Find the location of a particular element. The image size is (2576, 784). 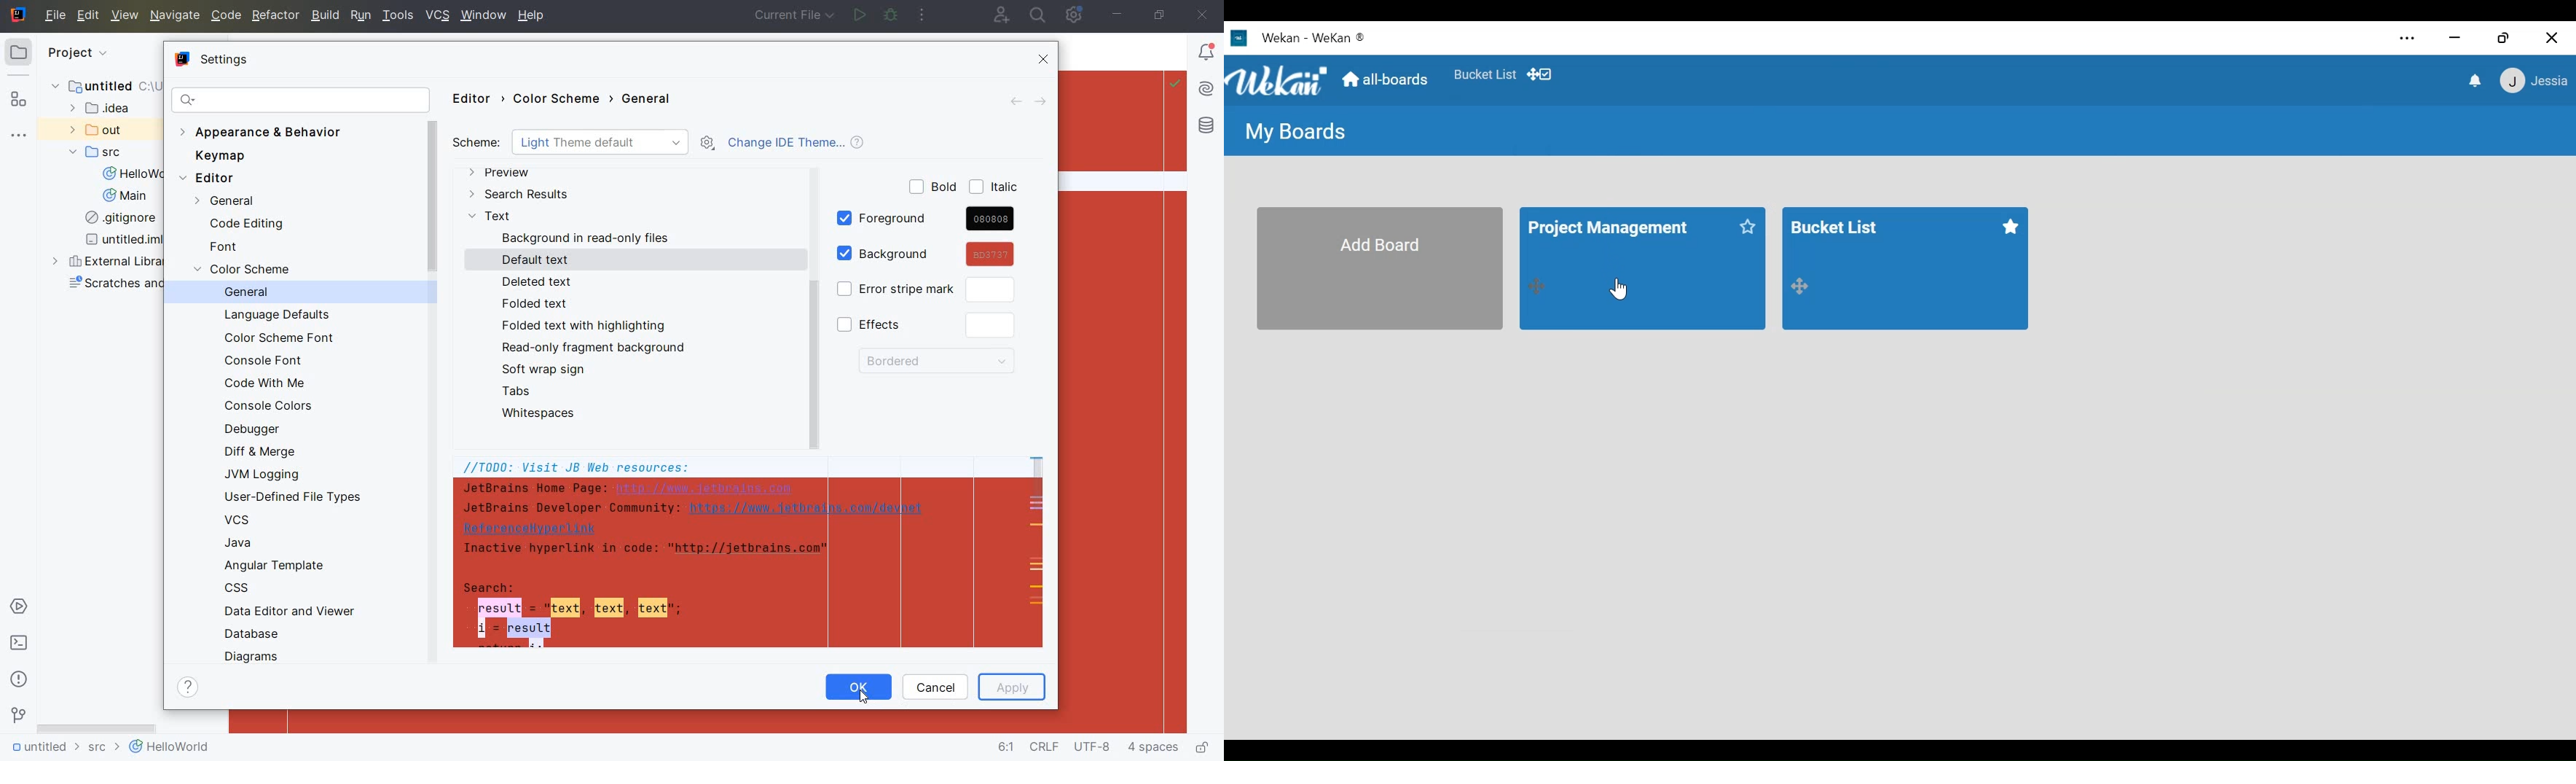

Restore is located at coordinates (2506, 37).